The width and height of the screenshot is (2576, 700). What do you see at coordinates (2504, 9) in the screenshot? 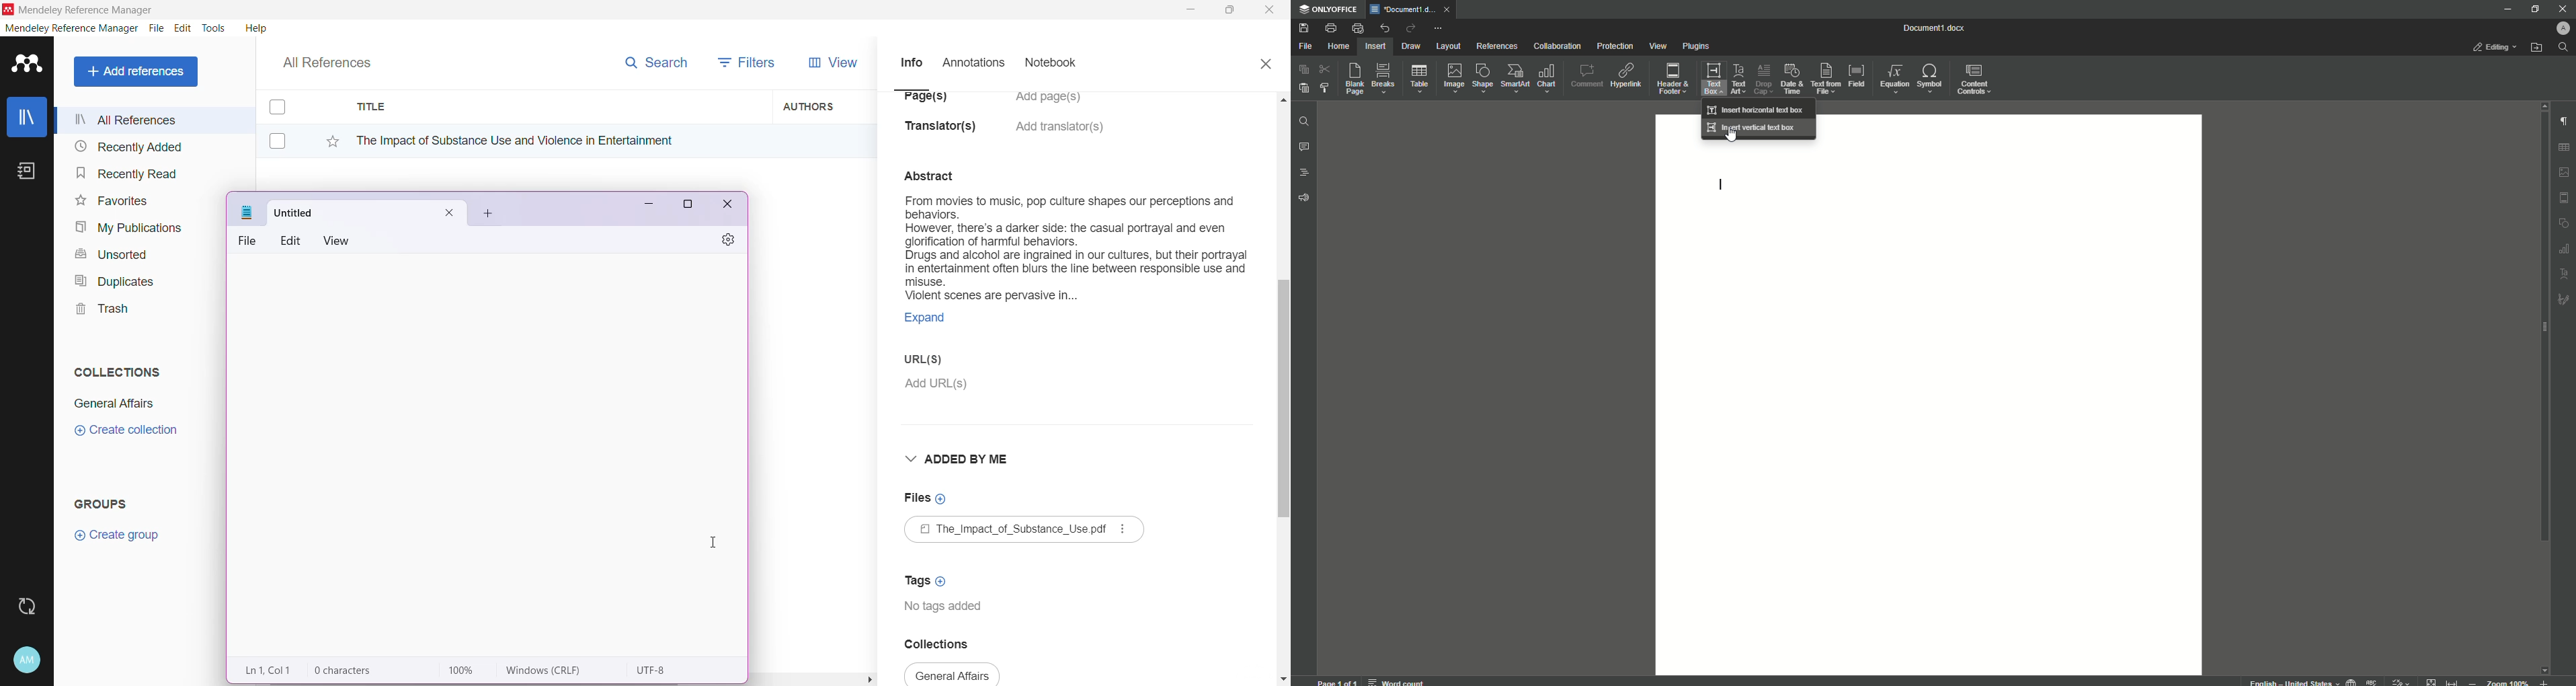
I see `Minimize` at bounding box center [2504, 9].